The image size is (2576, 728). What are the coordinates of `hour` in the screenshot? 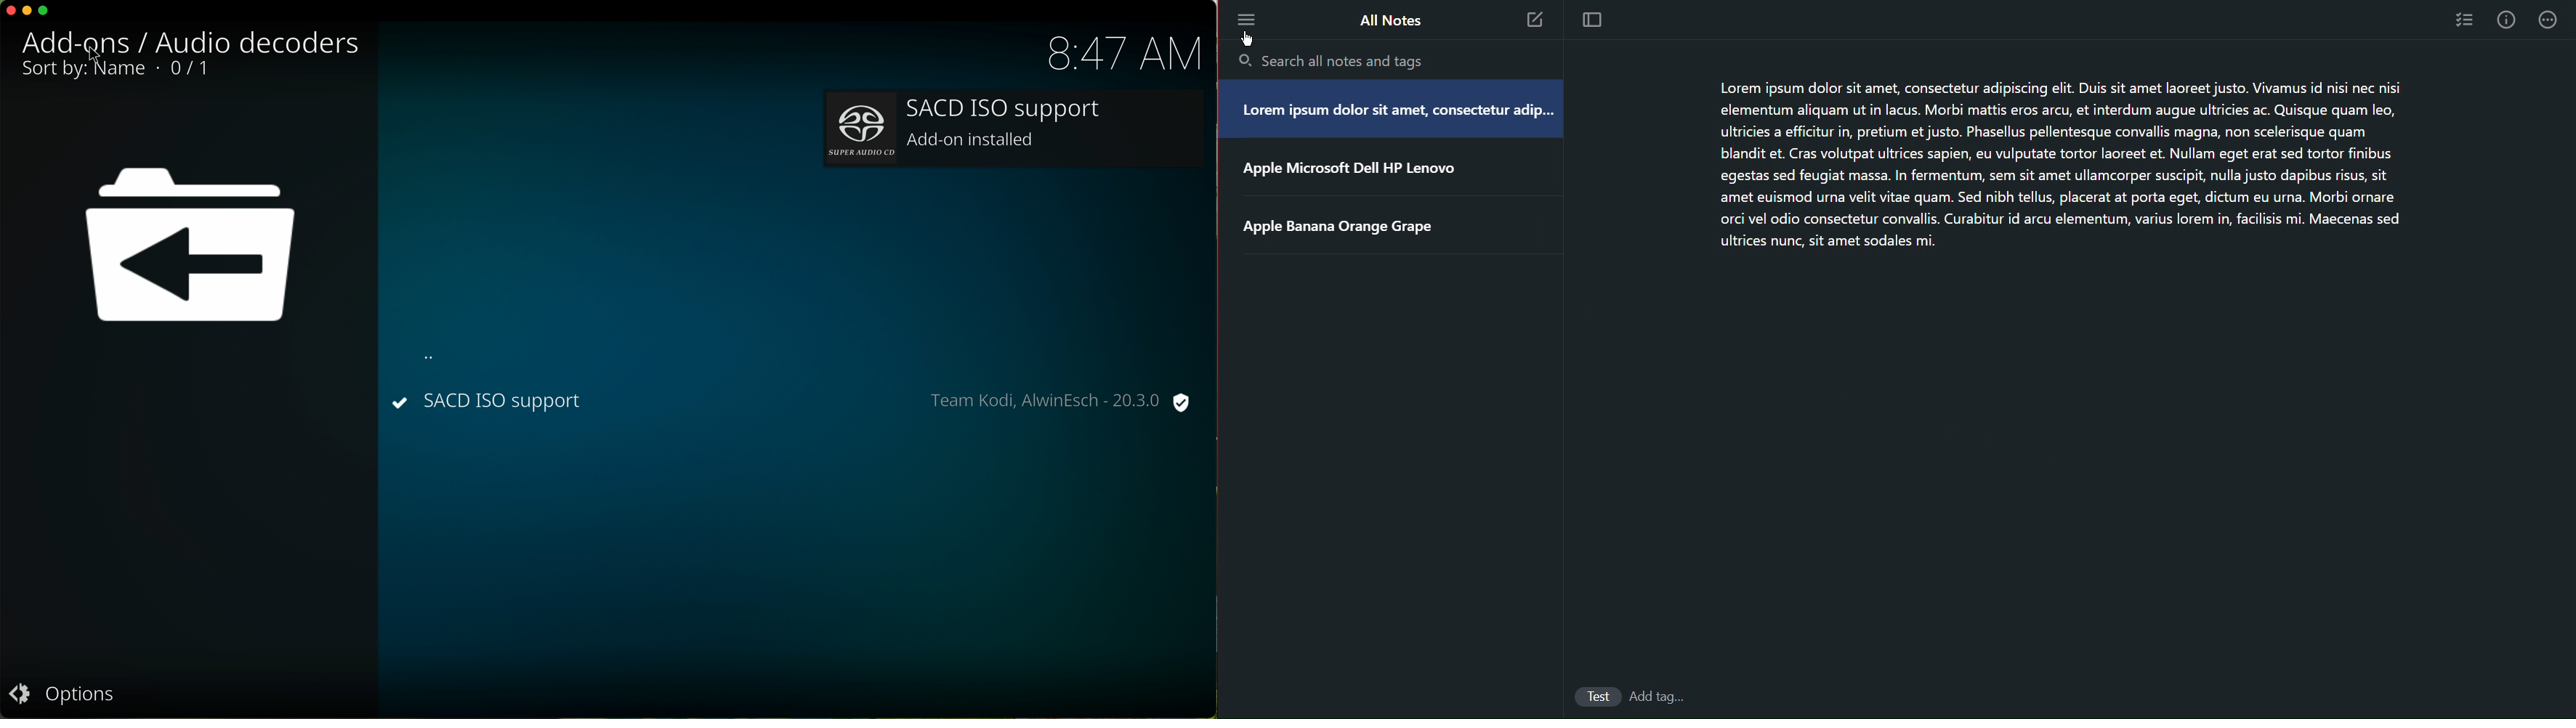 It's located at (1111, 47).